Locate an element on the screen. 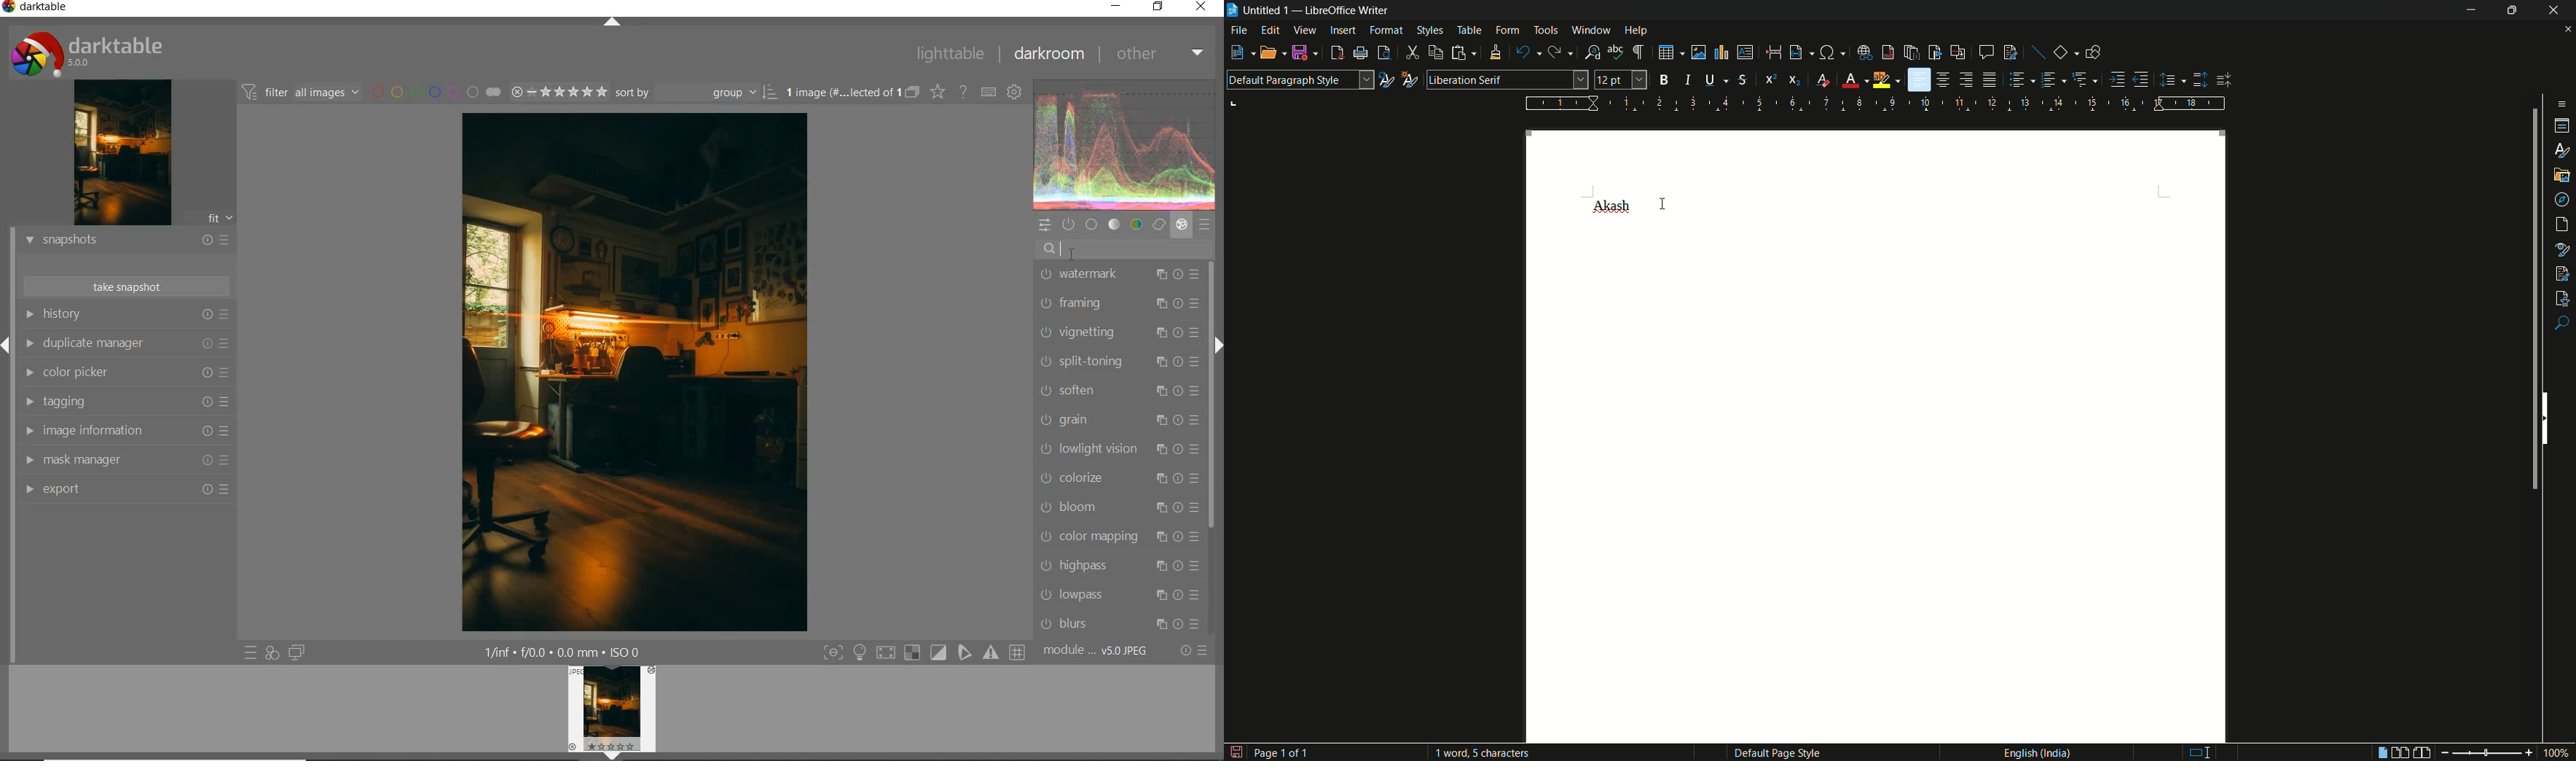 This screenshot has width=2576, height=784. lighttable is located at coordinates (952, 53).